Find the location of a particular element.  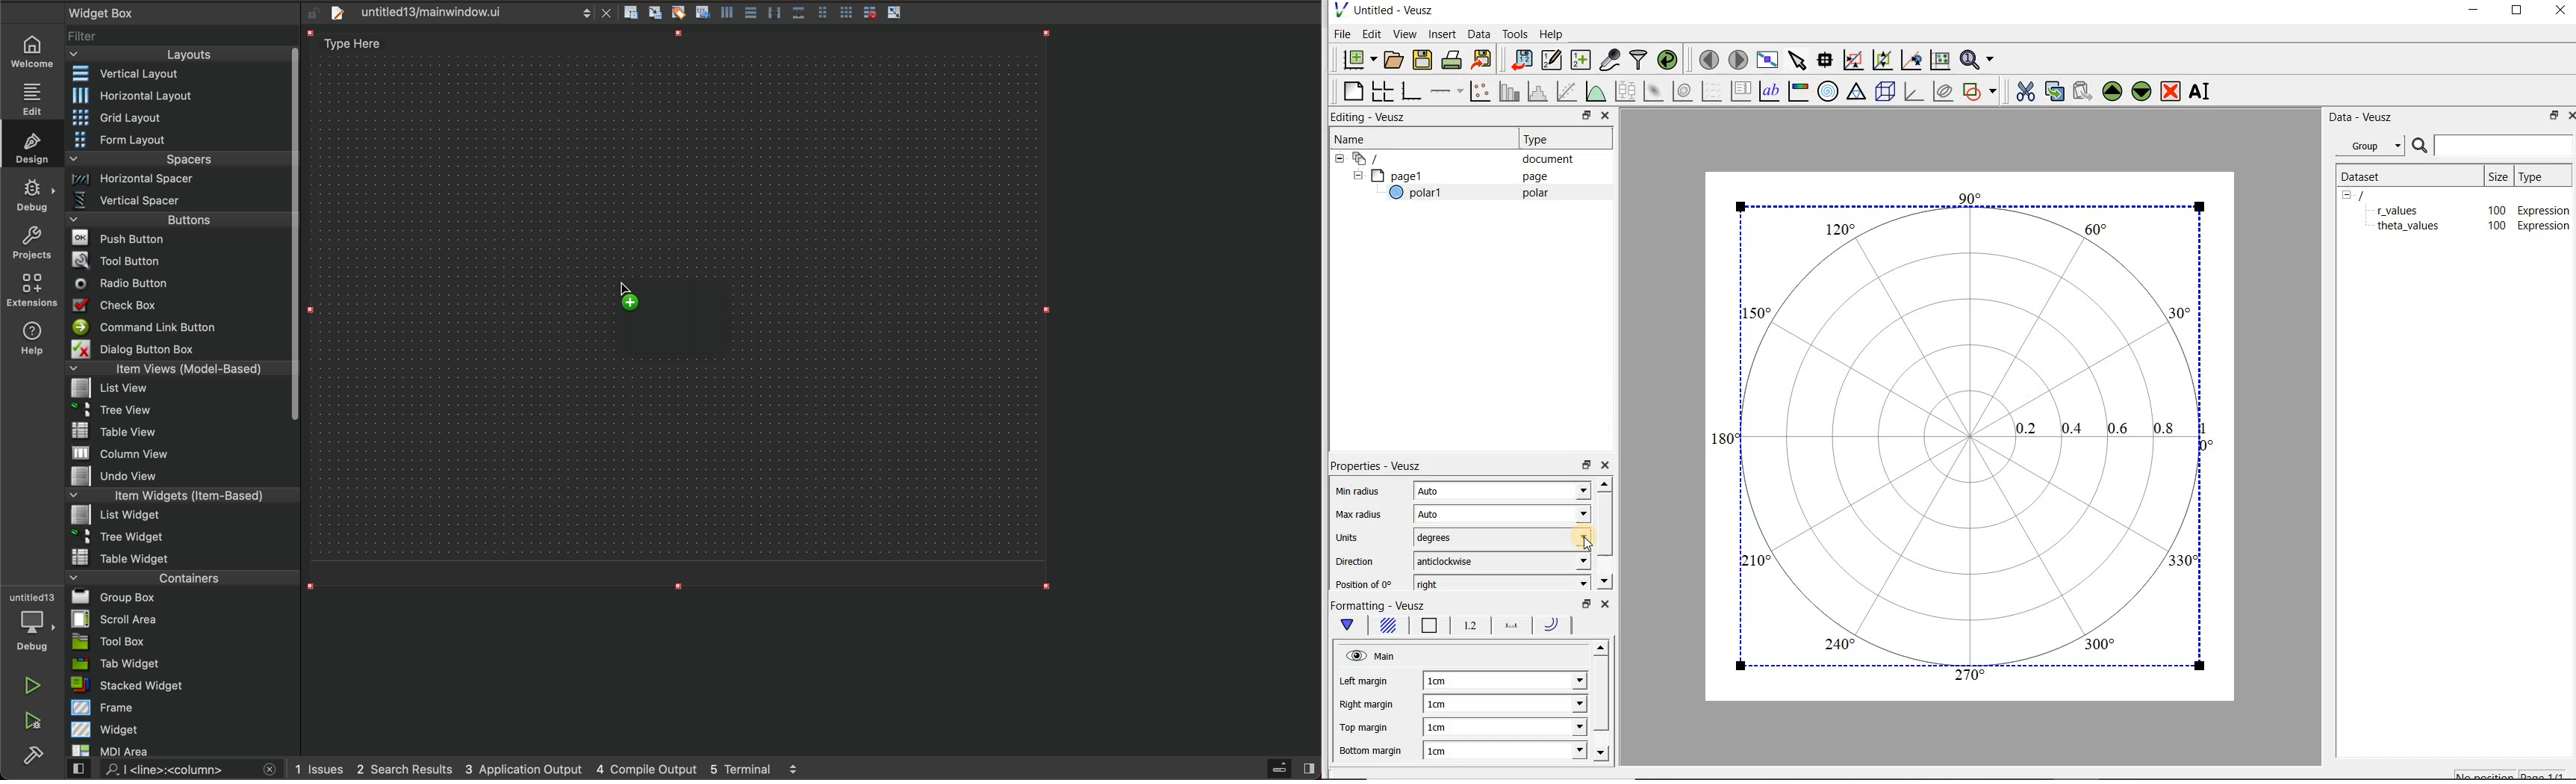

checkbox is located at coordinates (181, 305).